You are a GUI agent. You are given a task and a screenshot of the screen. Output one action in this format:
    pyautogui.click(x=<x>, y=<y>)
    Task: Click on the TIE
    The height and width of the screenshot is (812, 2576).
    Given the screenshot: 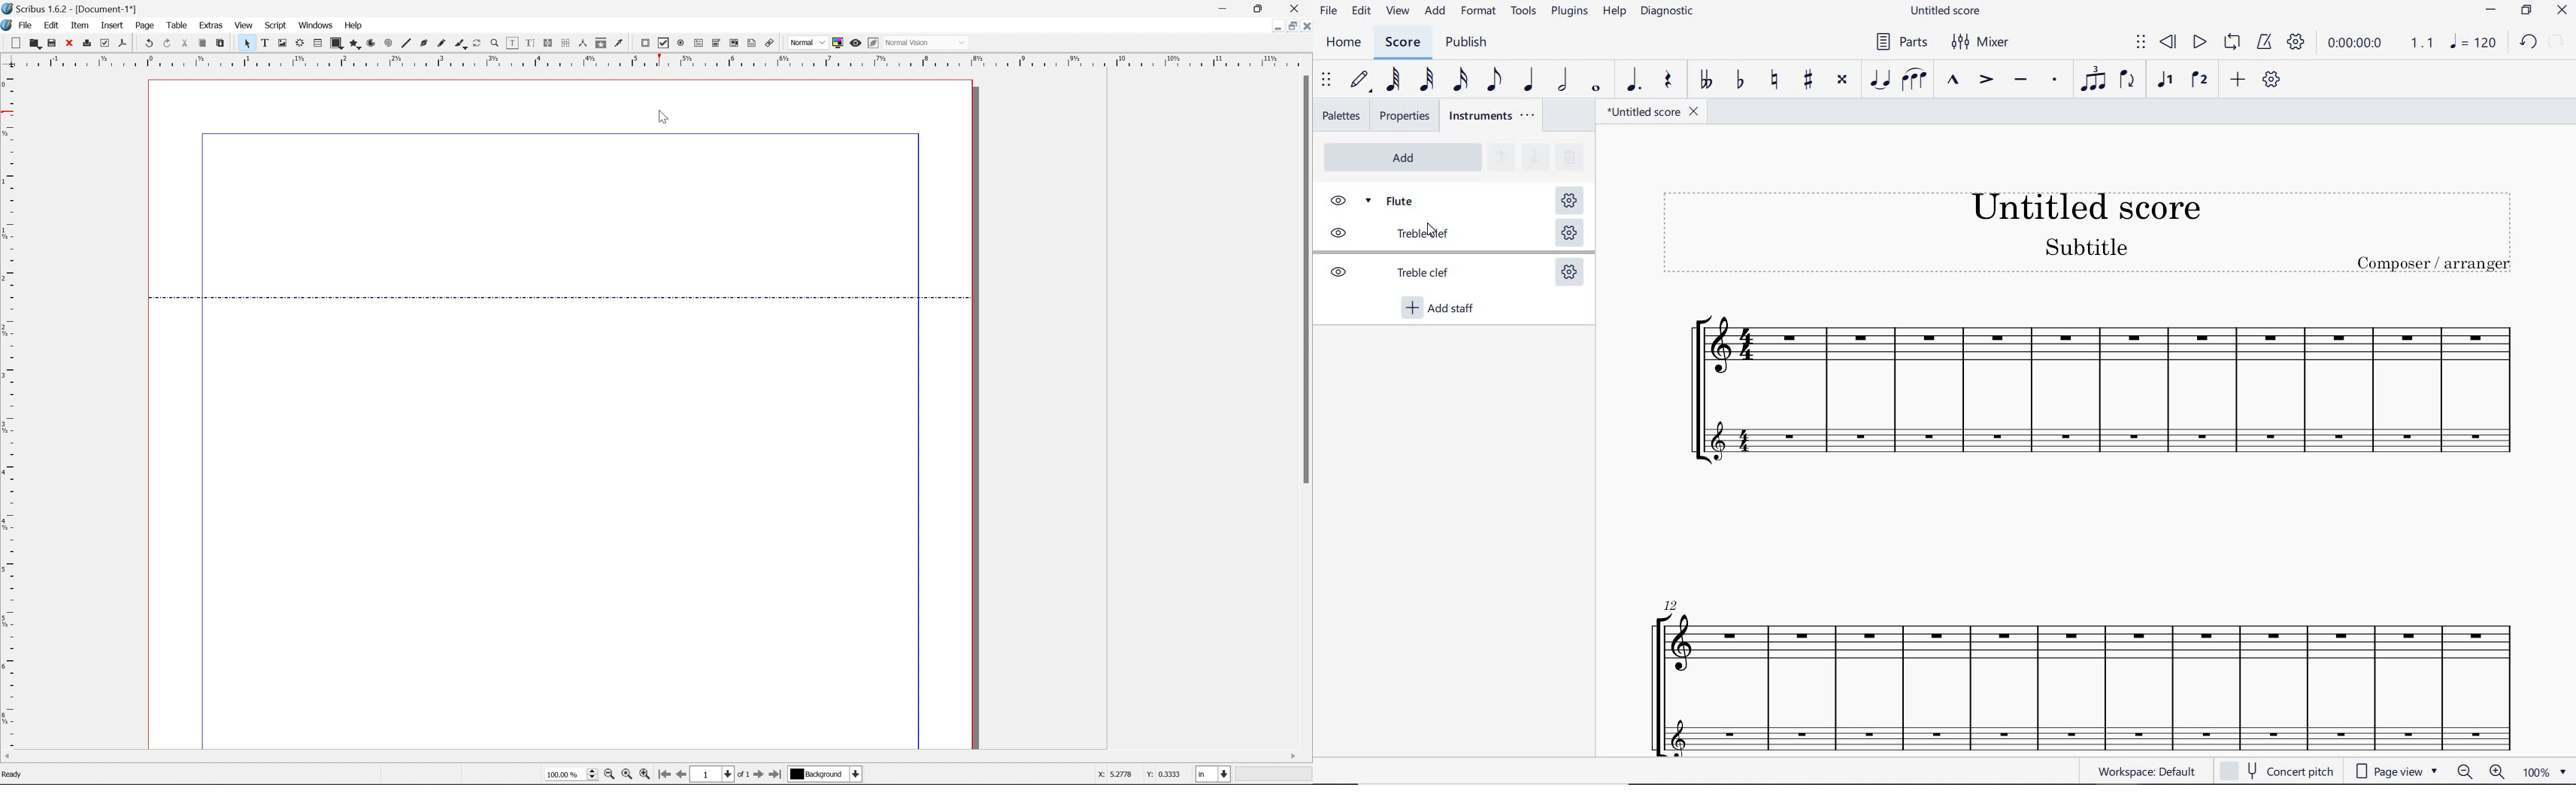 What is the action you would take?
    pyautogui.click(x=1880, y=80)
    